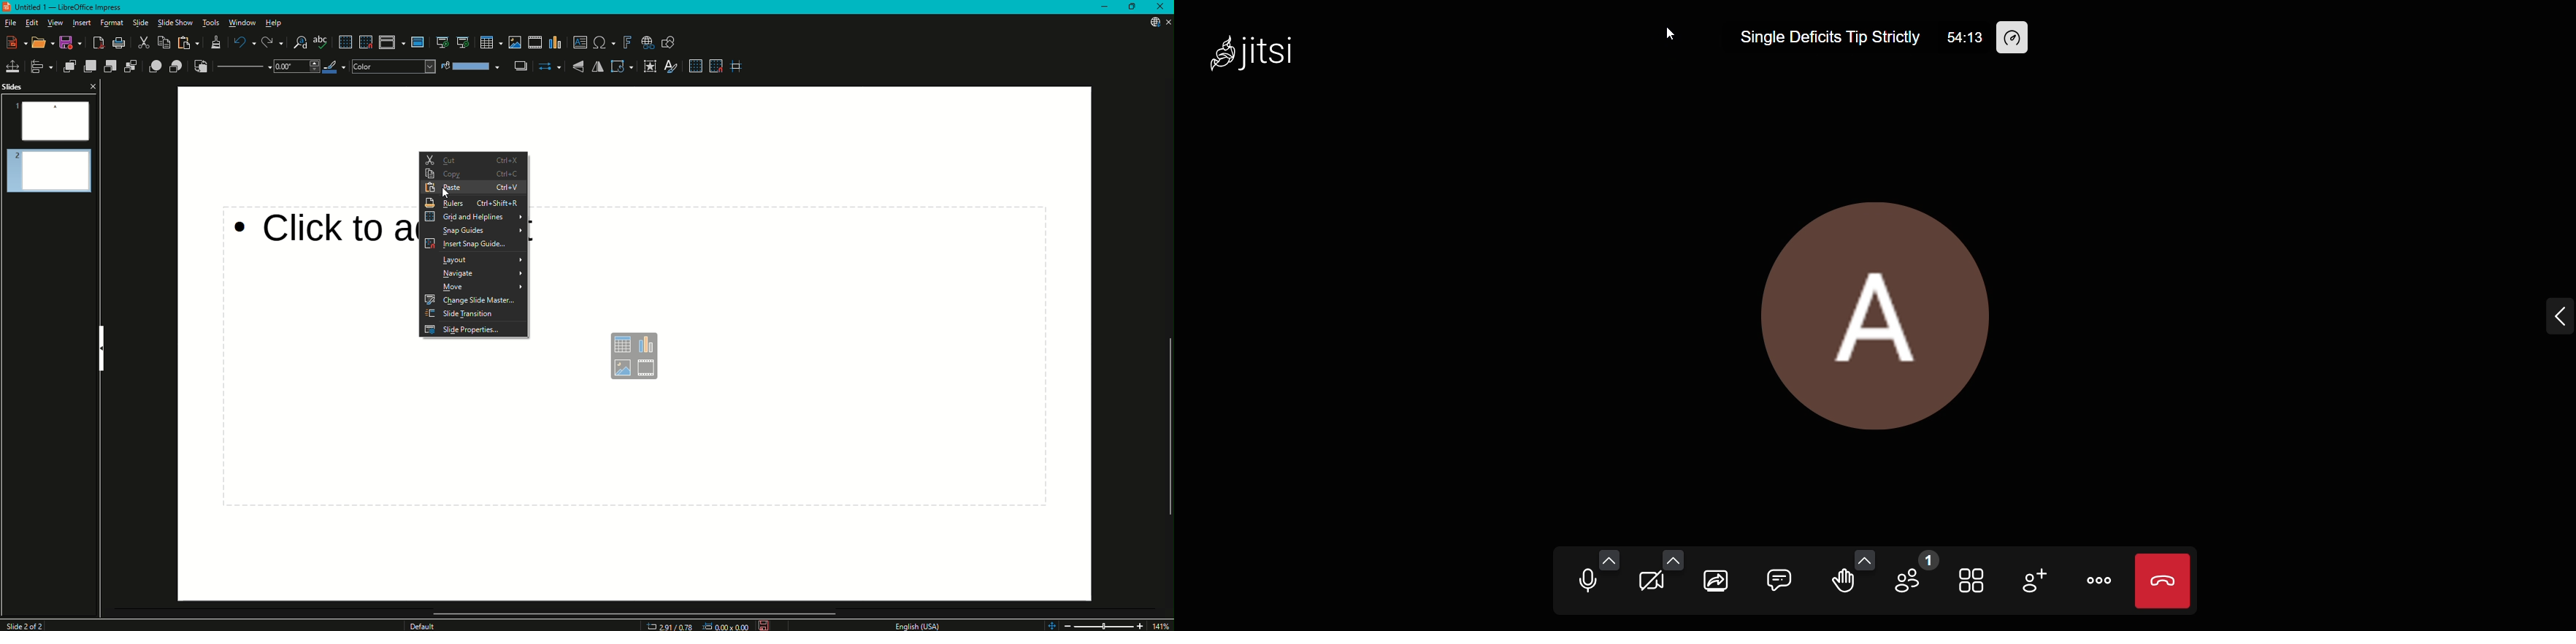 The image size is (2576, 644). Describe the element at coordinates (243, 67) in the screenshot. I see `Line Style` at that location.